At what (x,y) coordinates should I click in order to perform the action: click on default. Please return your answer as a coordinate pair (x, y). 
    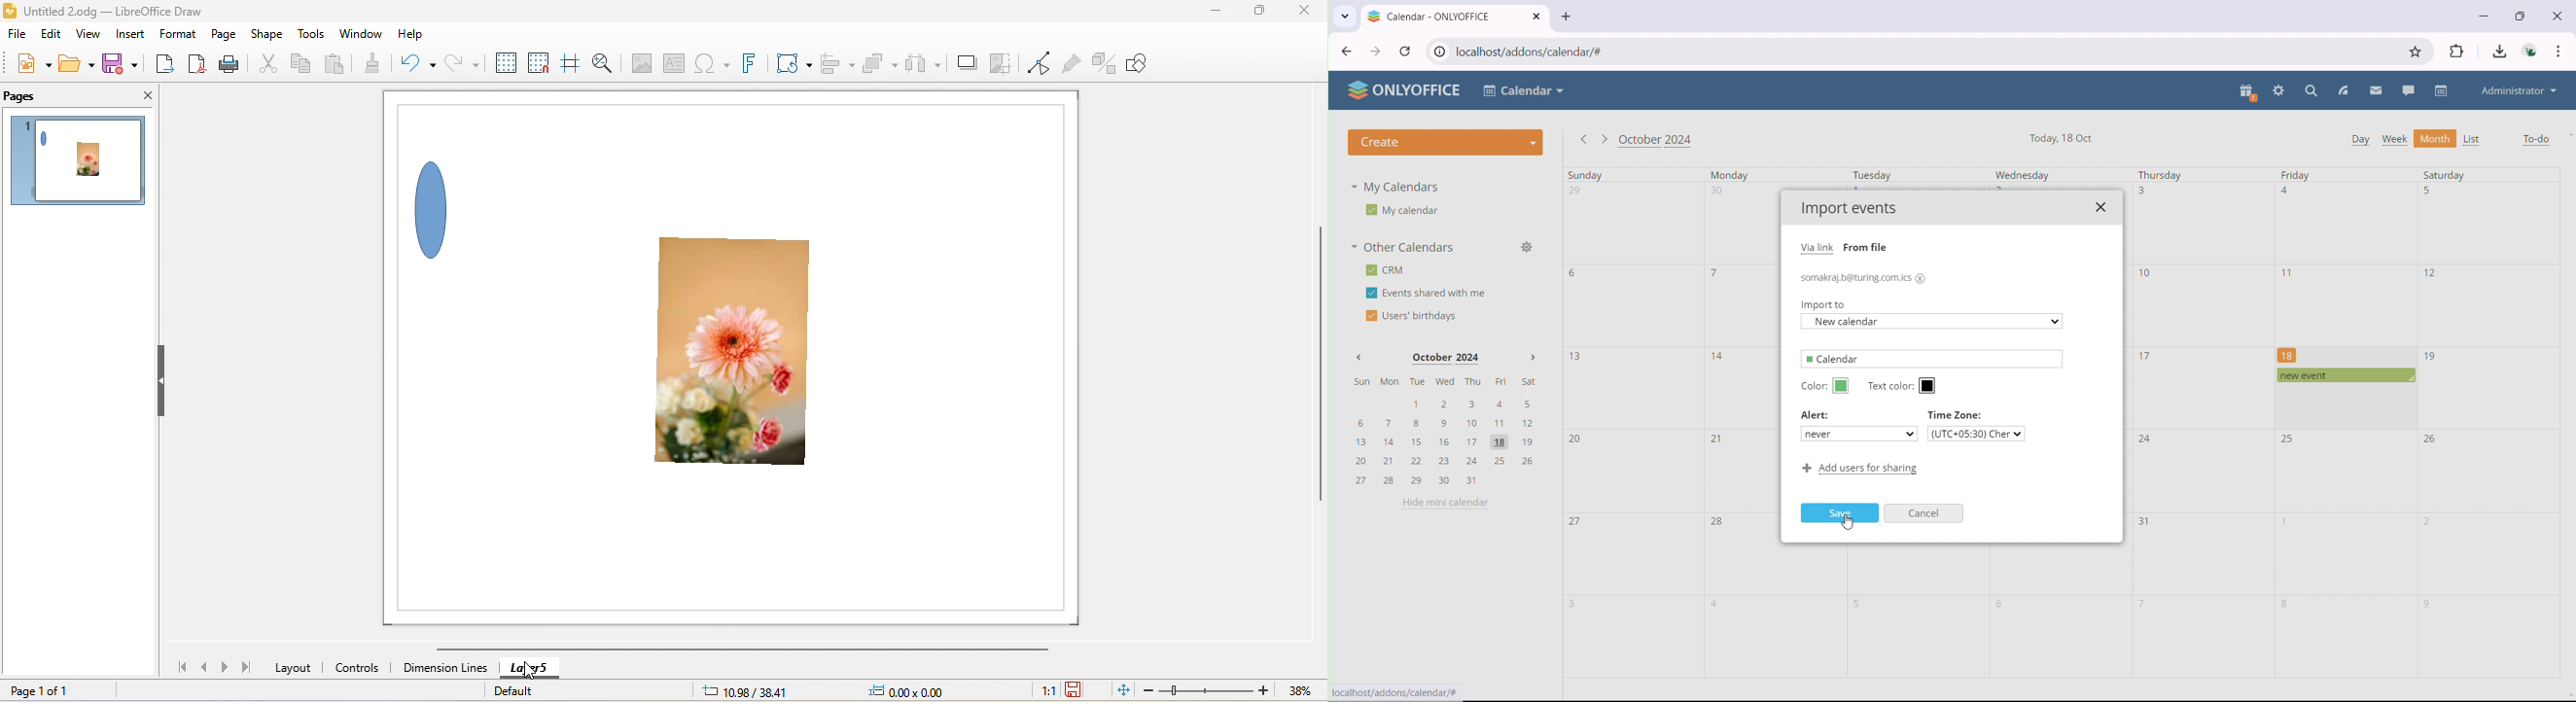
    Looking at the image, I should click on (526, 689).